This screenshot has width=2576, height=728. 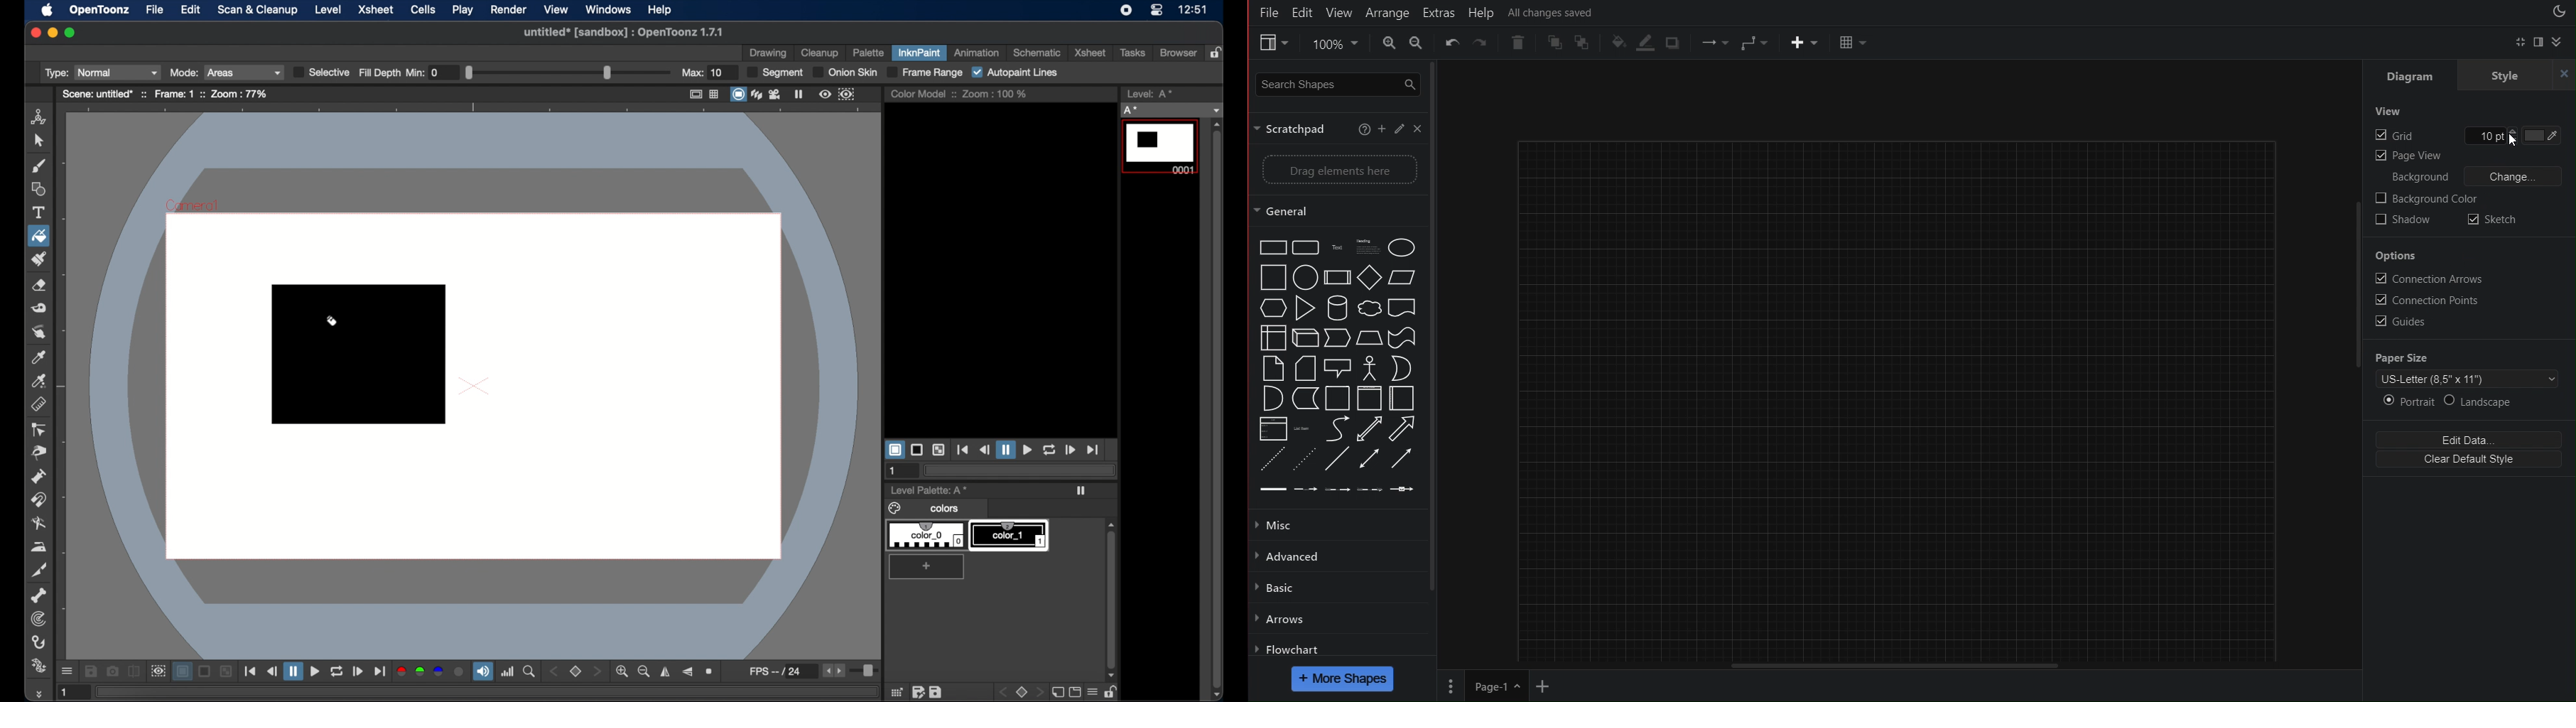 What do you see at coordinates (112, 670) in the screenshot?
I see `snapshot` at bounding box center [112, 670].